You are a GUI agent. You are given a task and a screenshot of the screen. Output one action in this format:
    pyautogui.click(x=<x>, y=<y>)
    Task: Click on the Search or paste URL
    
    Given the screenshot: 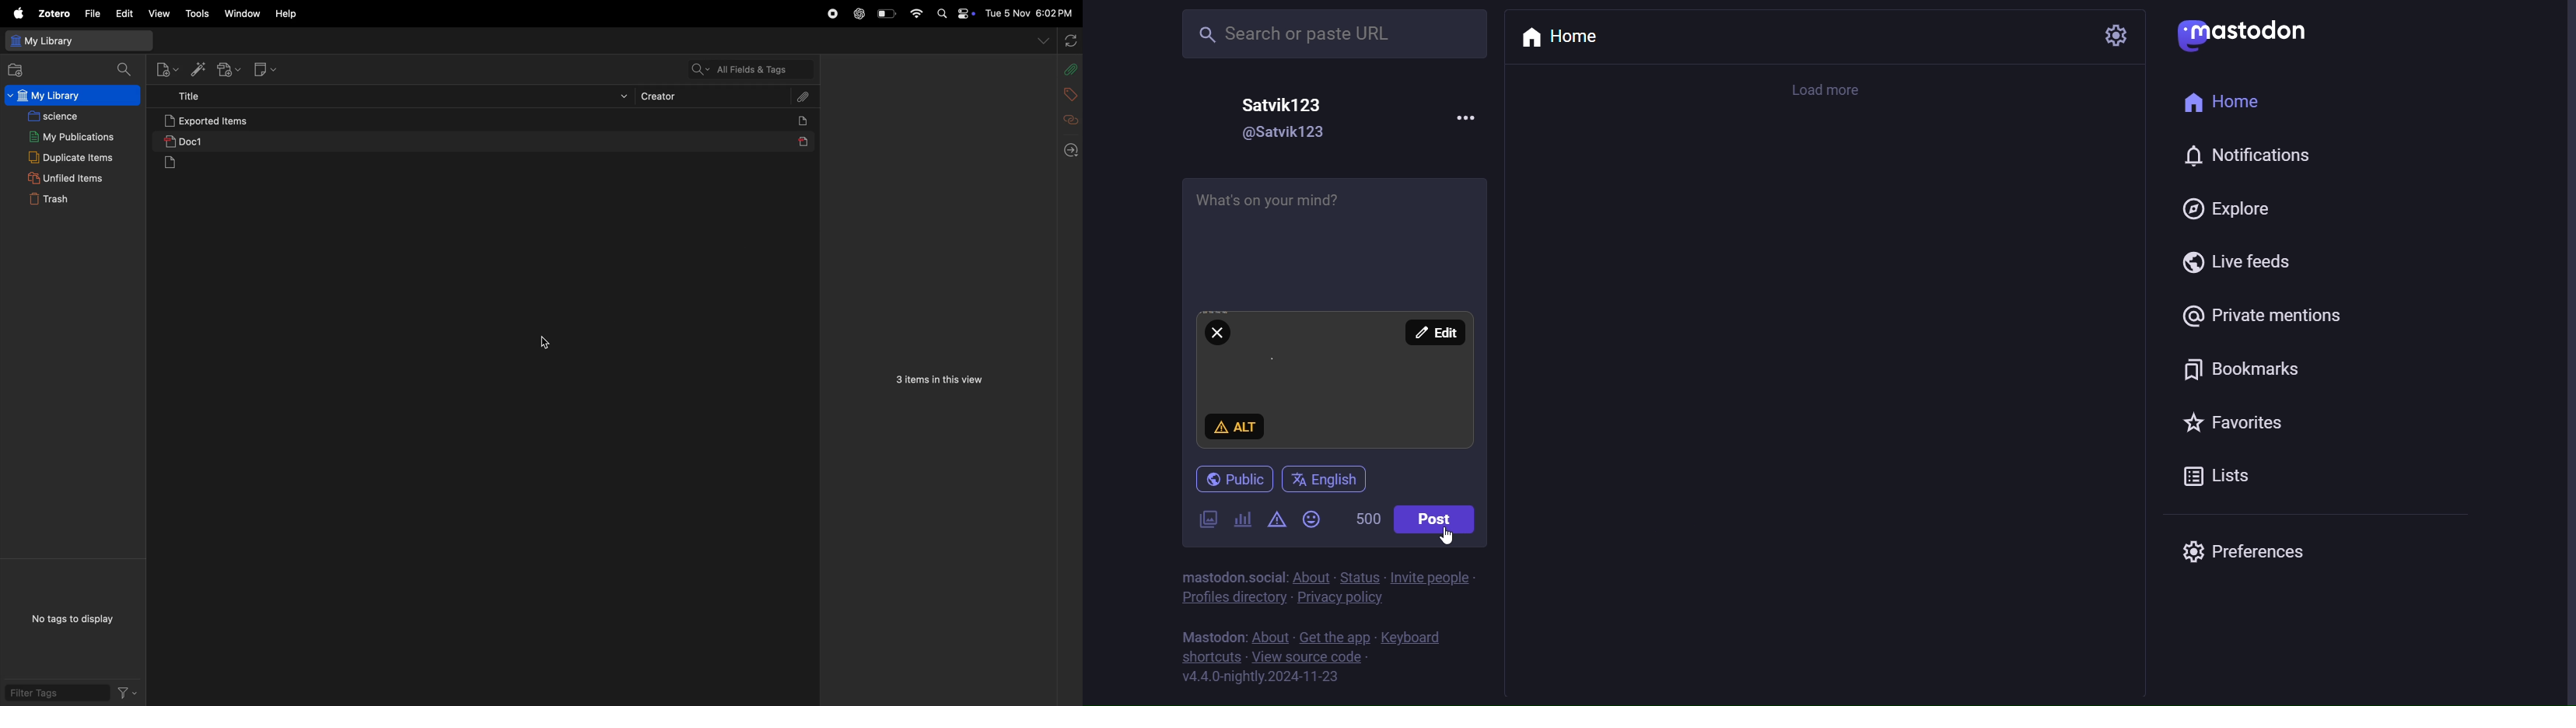 What is the action you would take?
    pyautogui.click(x=1333, y=33)
    